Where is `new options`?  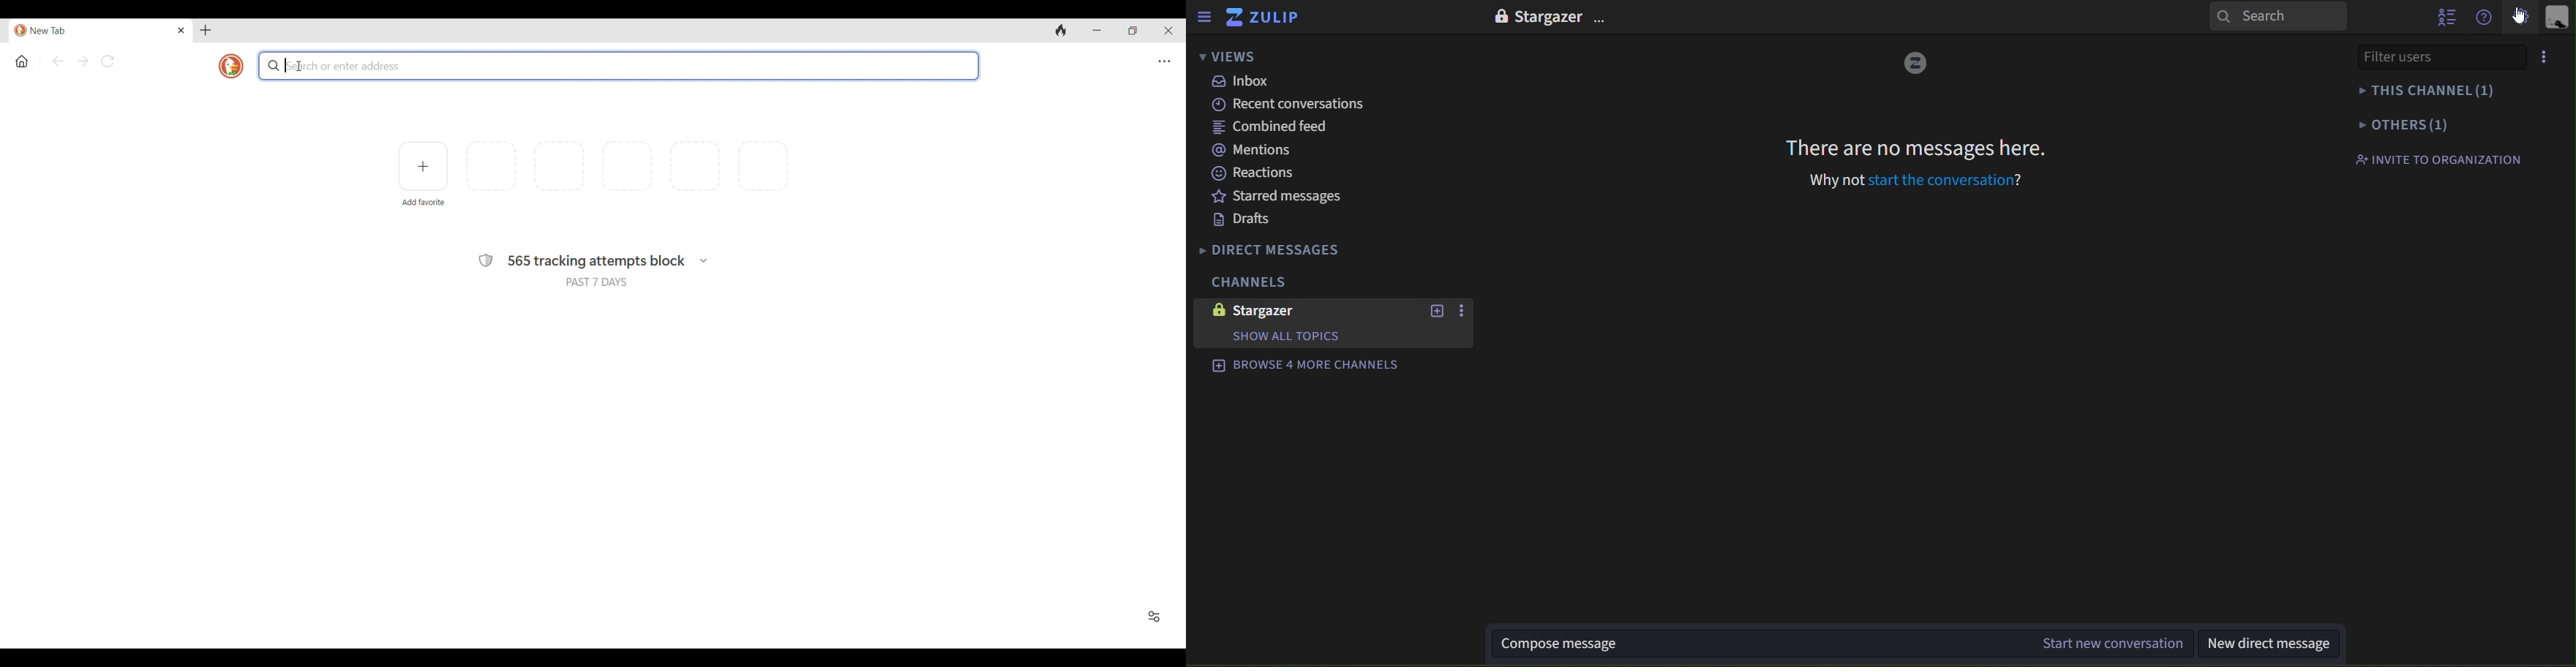
new options is located at coordinates (1438, 311).